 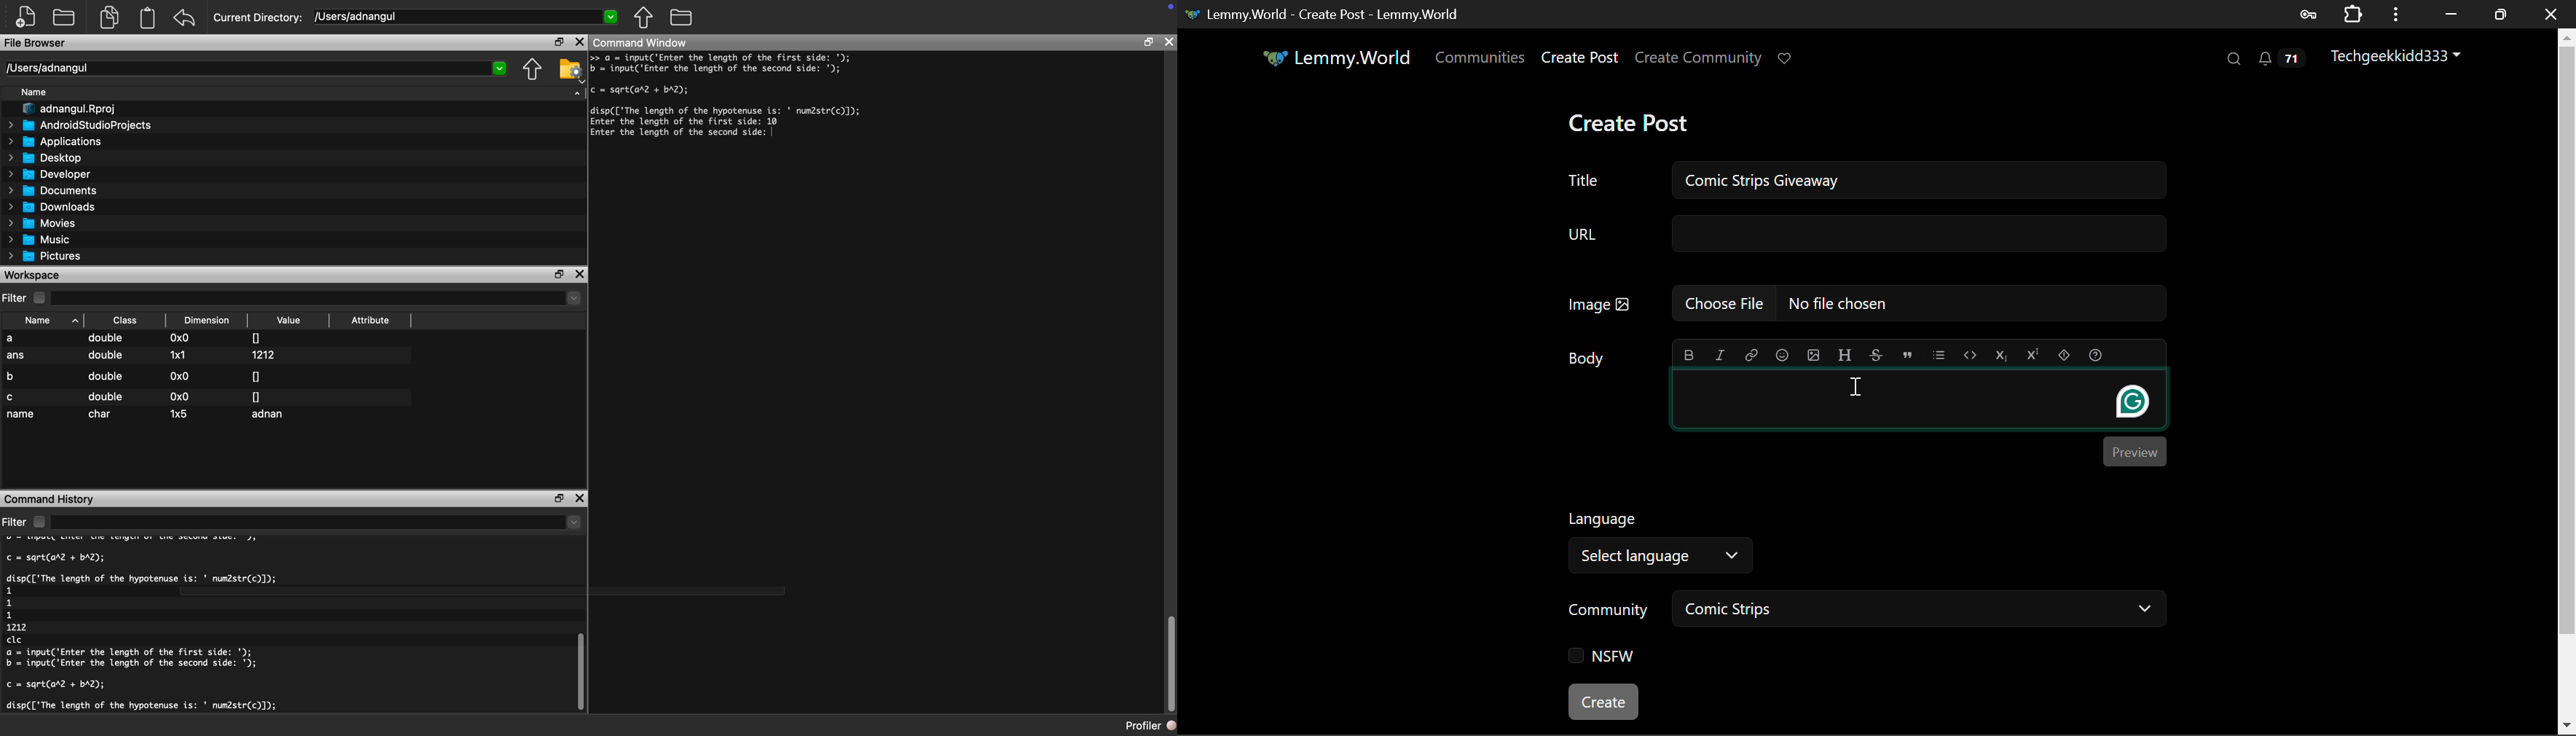 I want to click on superscript, so click(x=2034, y=353).